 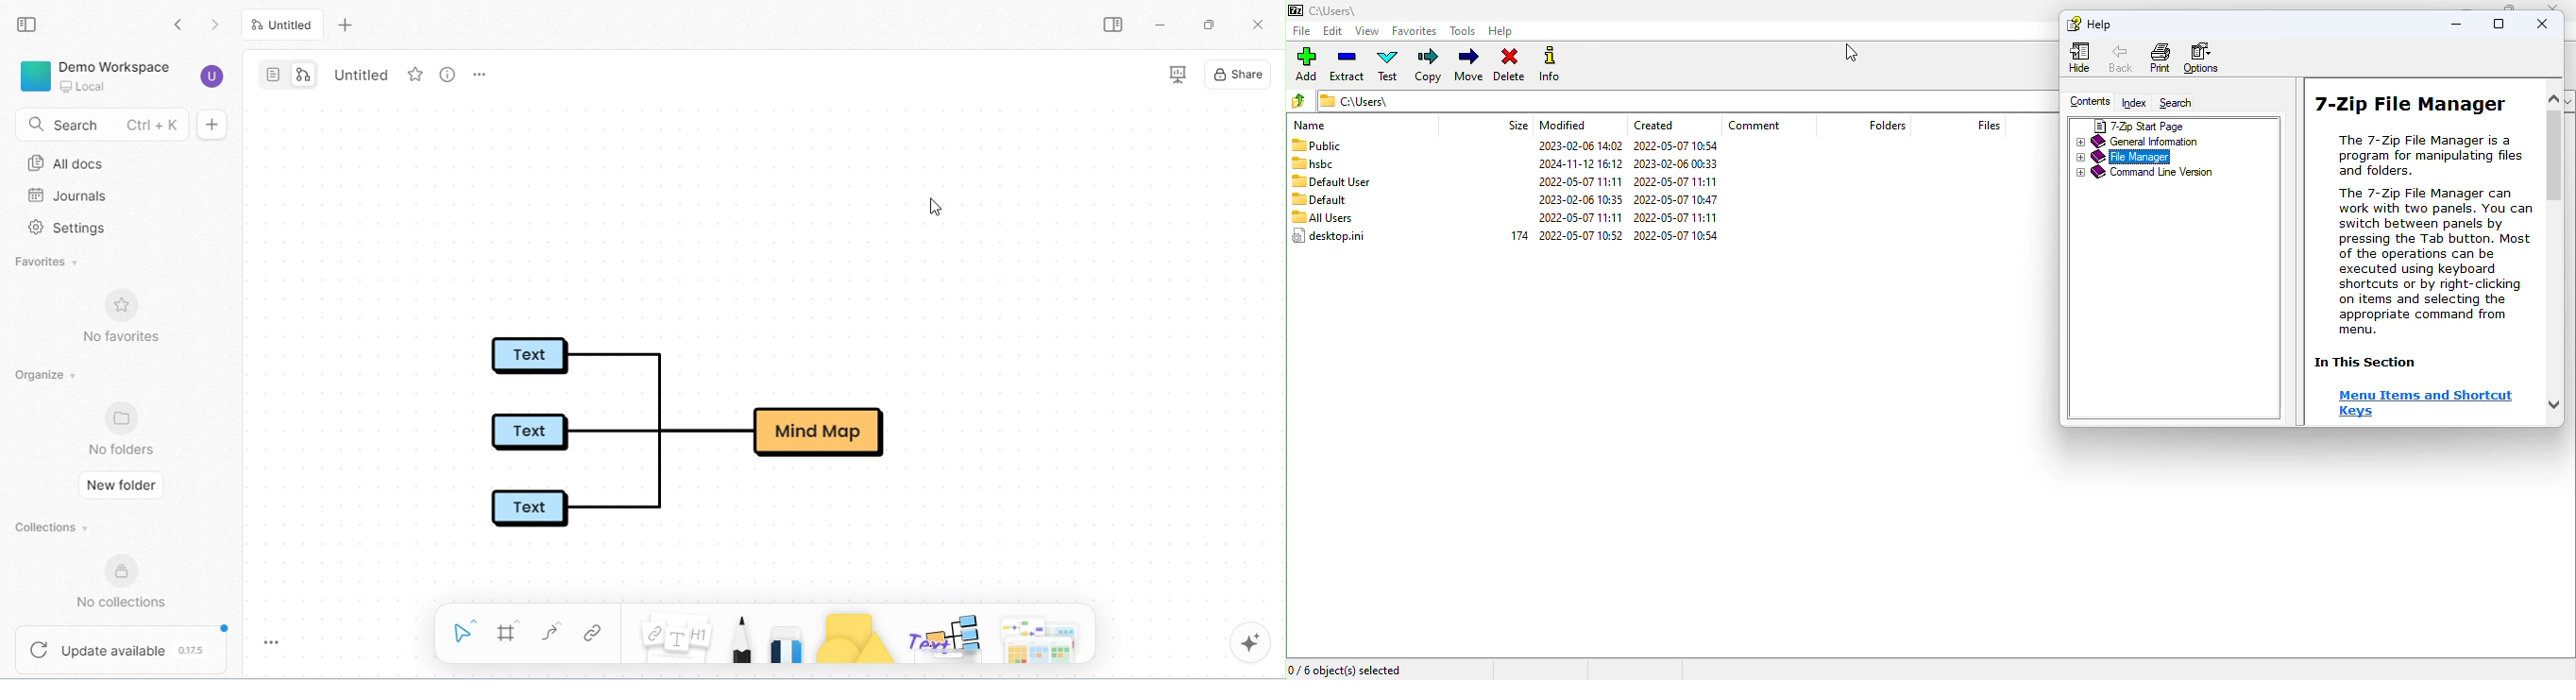 I want to click on current folder, so click(x=1686, y=101).